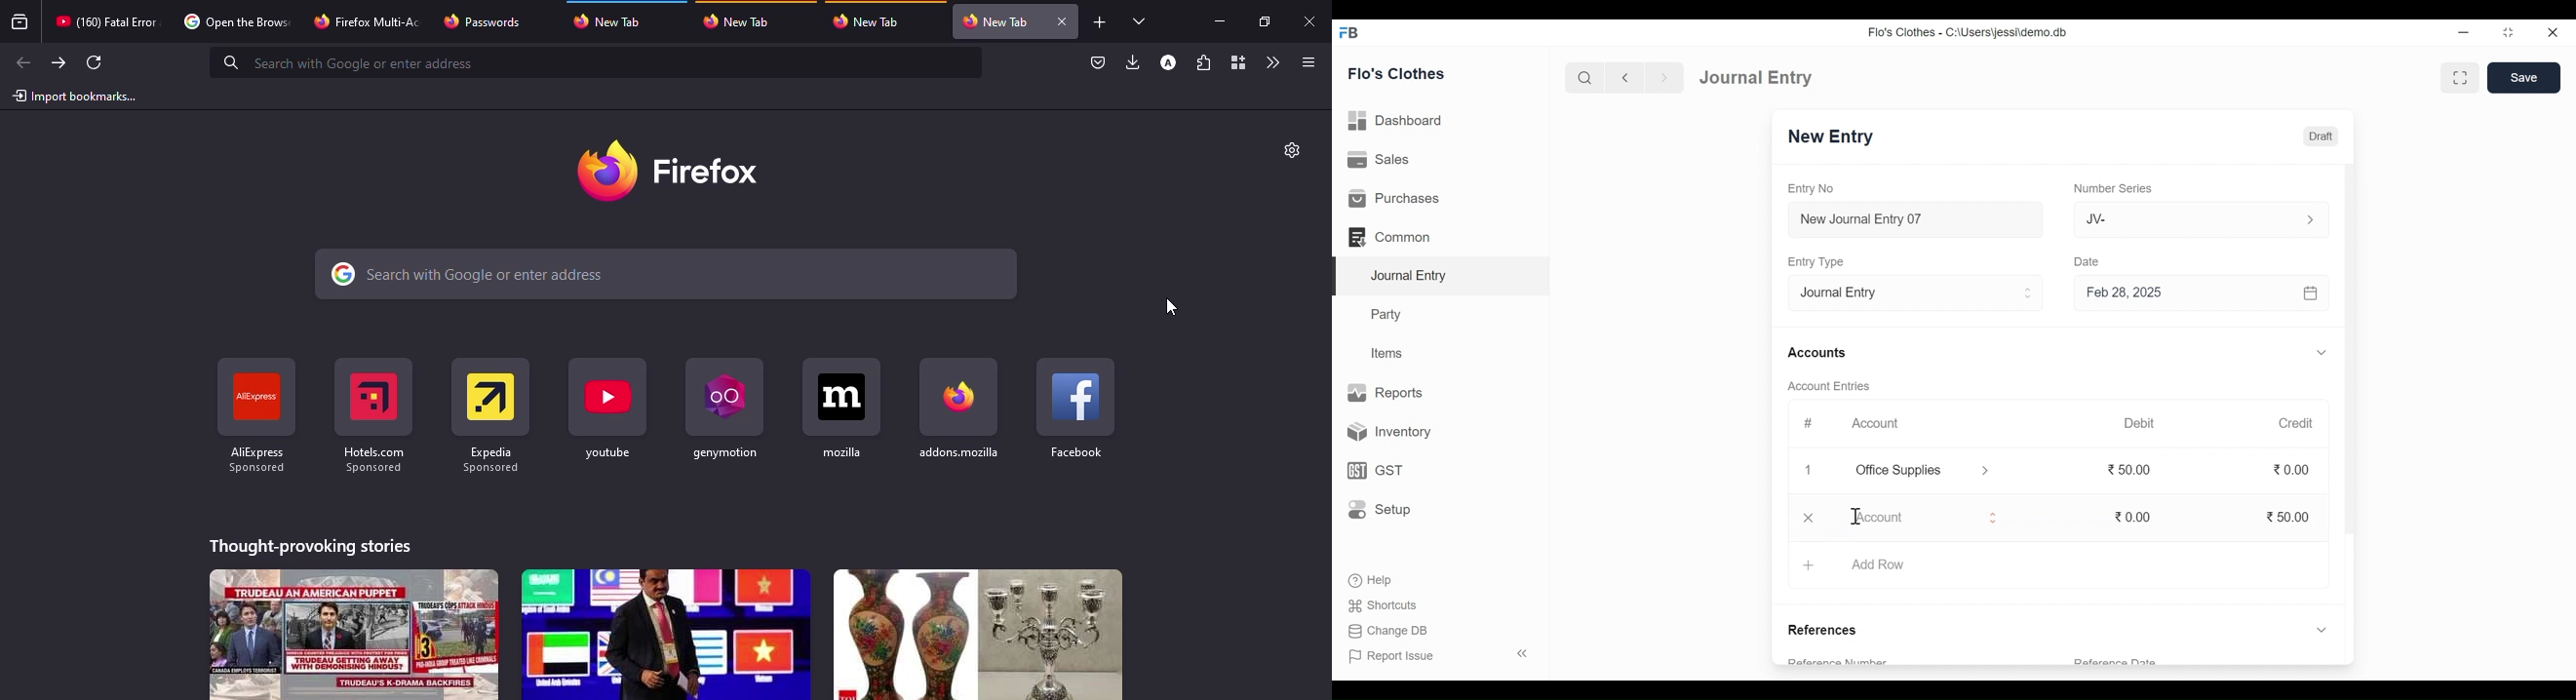 The width and height of the screenshot is (2576, 700). What do you see at coordinates (2309, 220) in the screenshot?
I see `Expand` at bounding box center [2309, 220].